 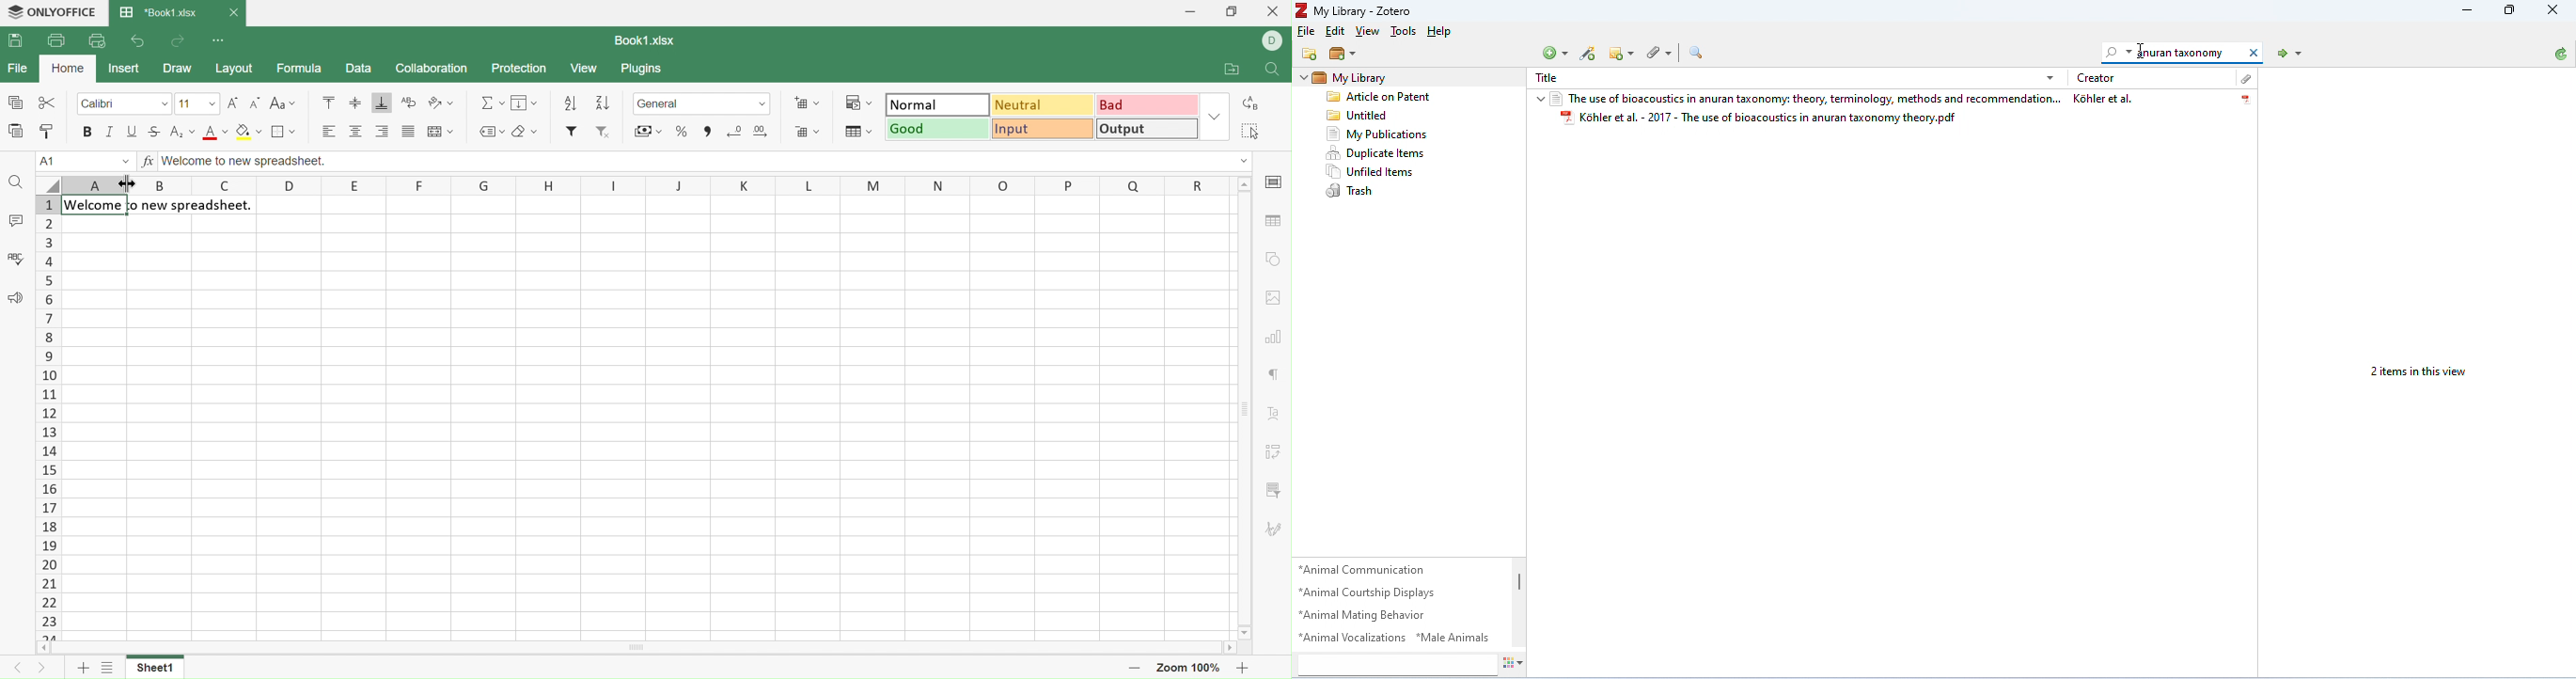 I want to click on Drop Down, so click(x=1217, y=116).